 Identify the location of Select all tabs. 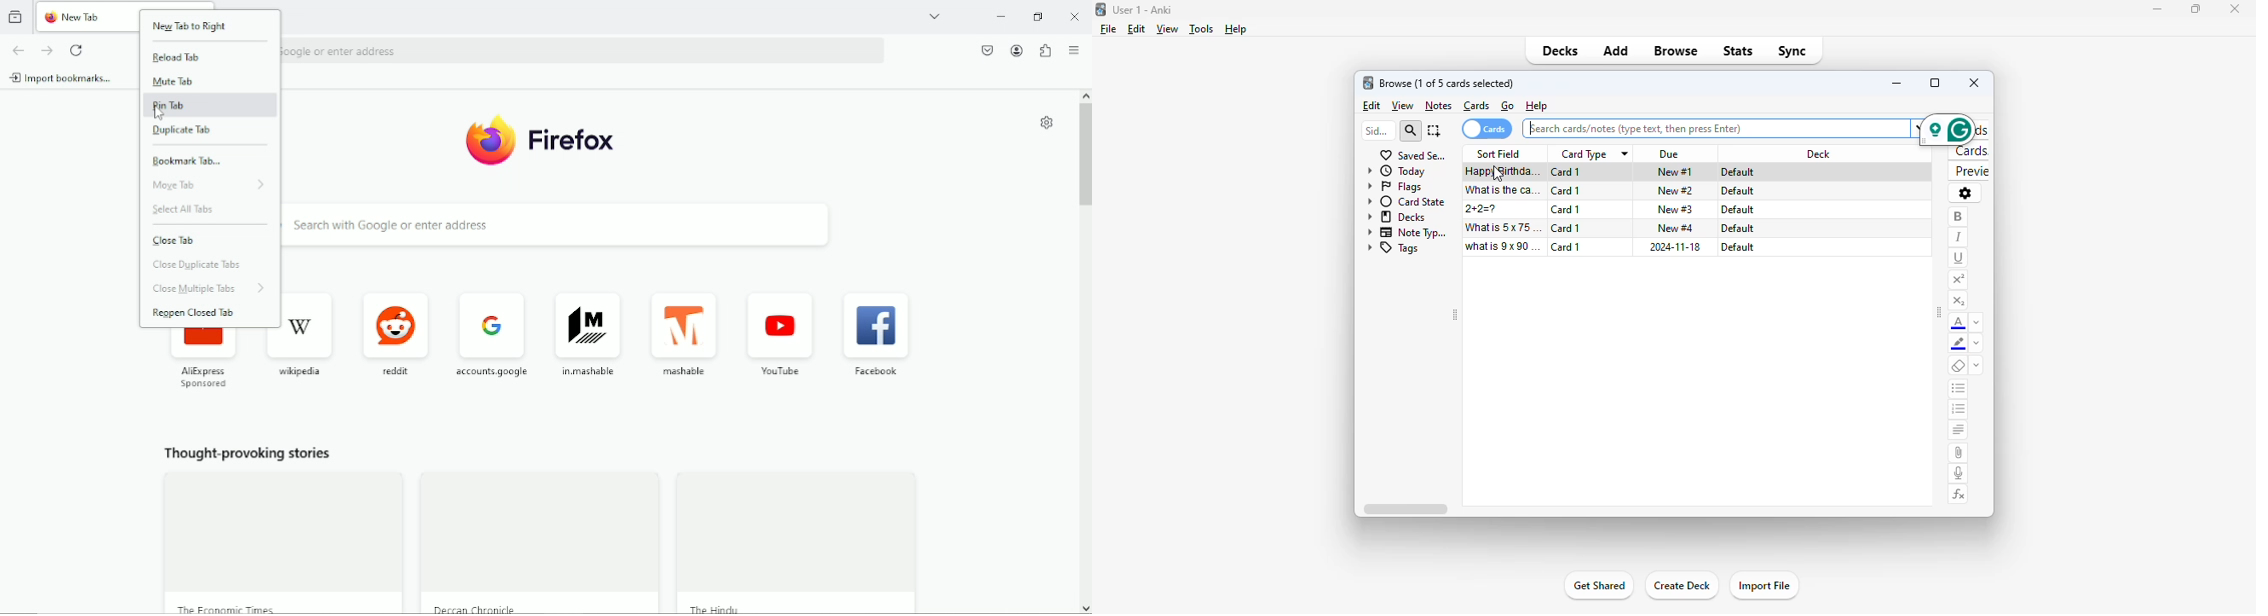
(191, 211).